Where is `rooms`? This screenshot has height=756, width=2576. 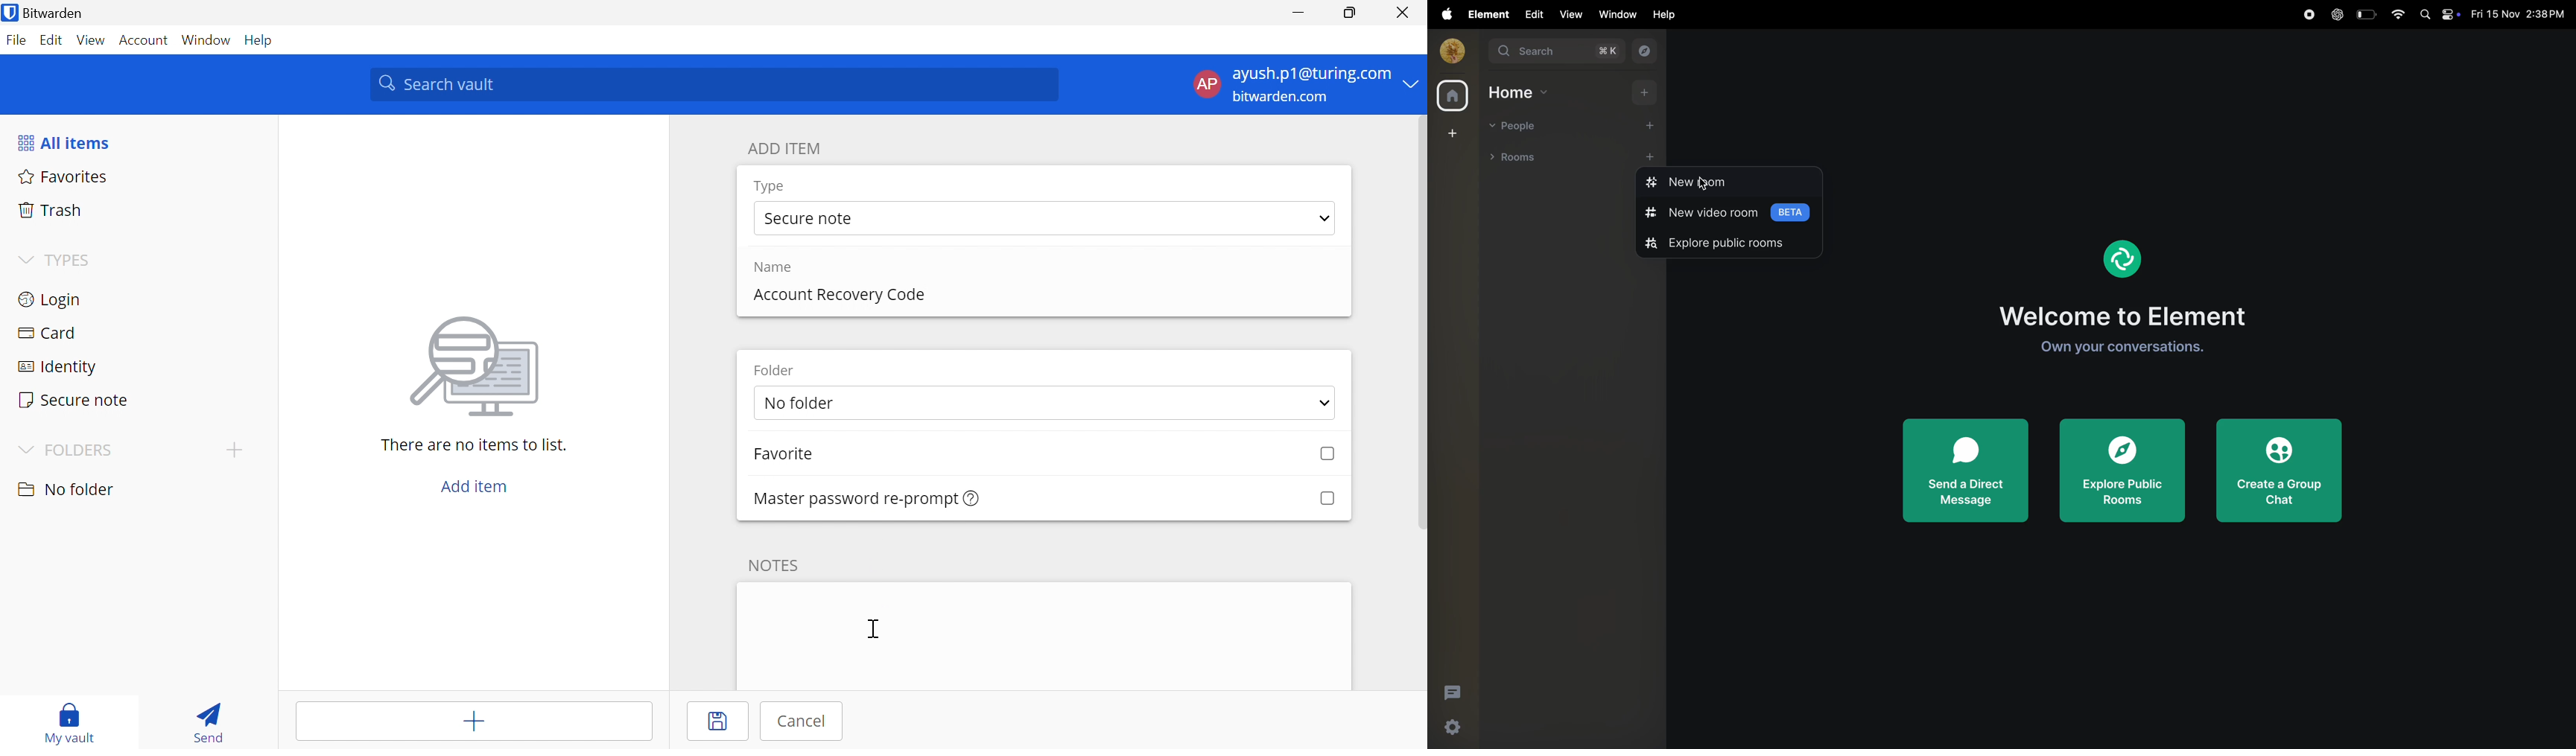
rooms is located at coordinates (1517, 156).